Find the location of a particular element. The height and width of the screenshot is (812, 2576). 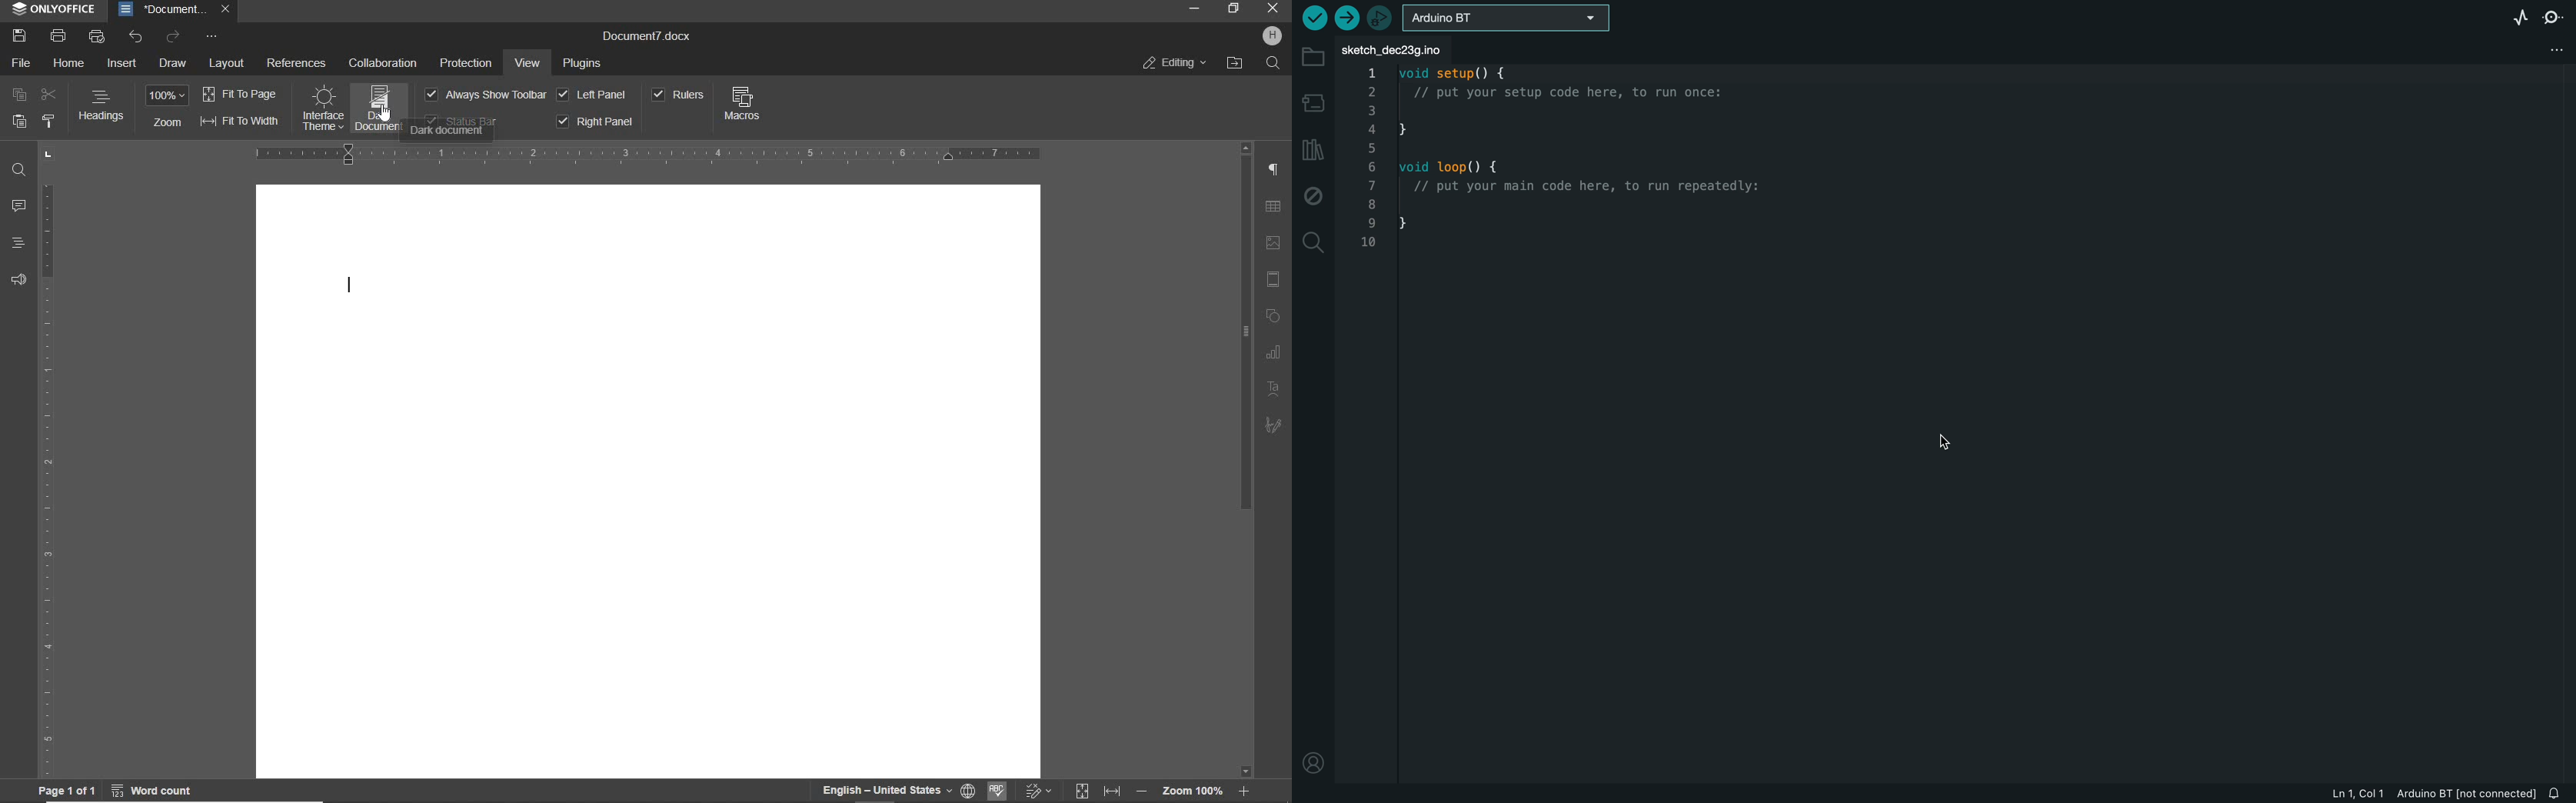

HEADER & FOOTER is located at coordinates (1273, 278).